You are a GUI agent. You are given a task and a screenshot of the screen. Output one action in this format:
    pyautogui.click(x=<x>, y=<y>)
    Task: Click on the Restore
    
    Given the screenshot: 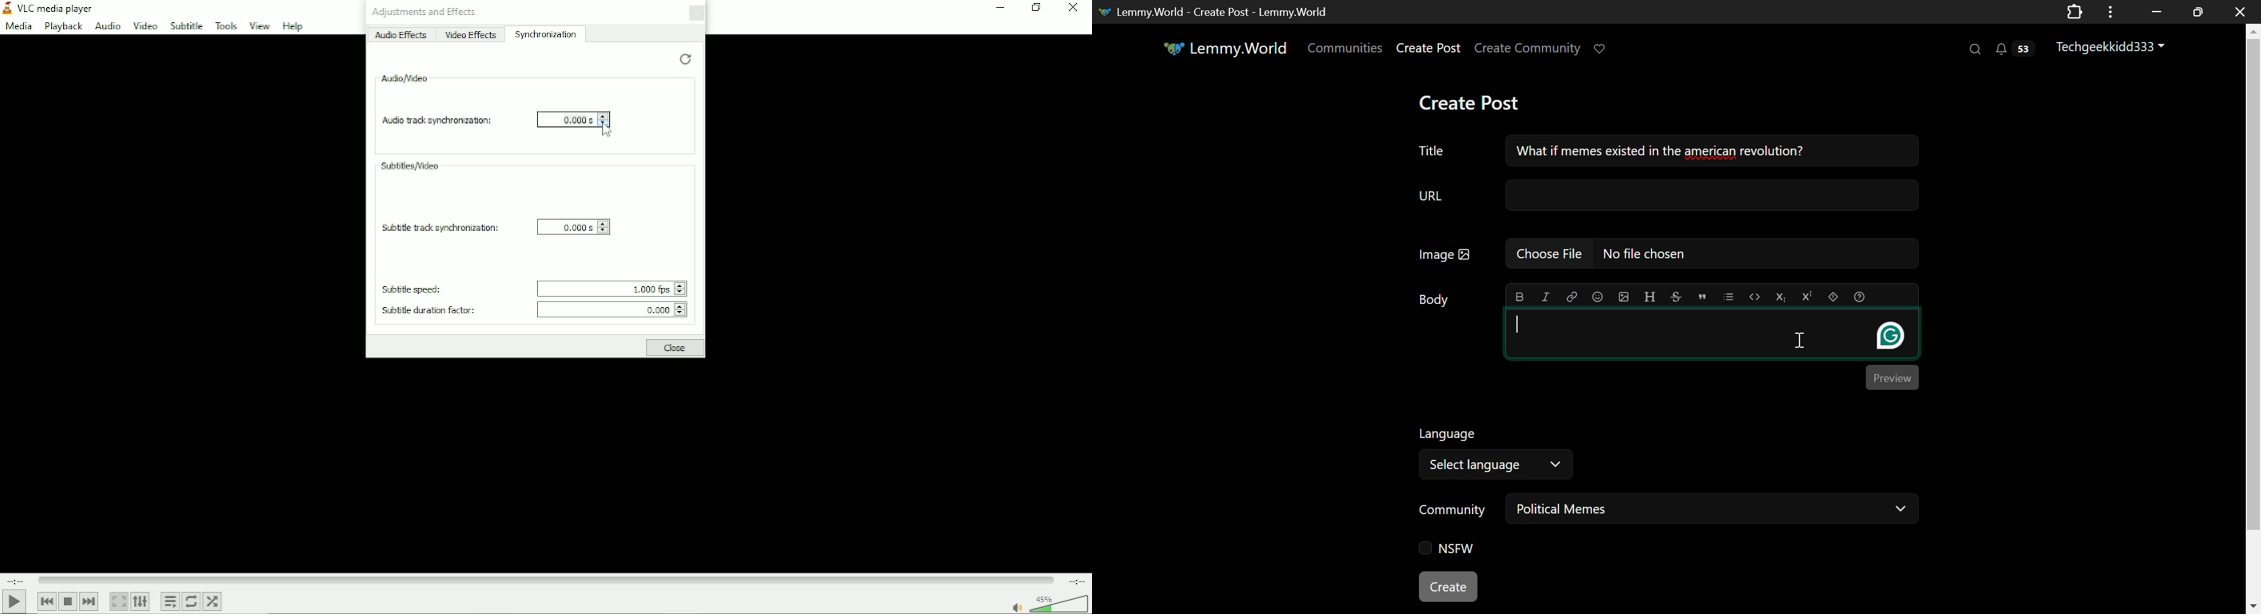 What is the action you would take?
    pyautogui.click(x=685, y=59)
    